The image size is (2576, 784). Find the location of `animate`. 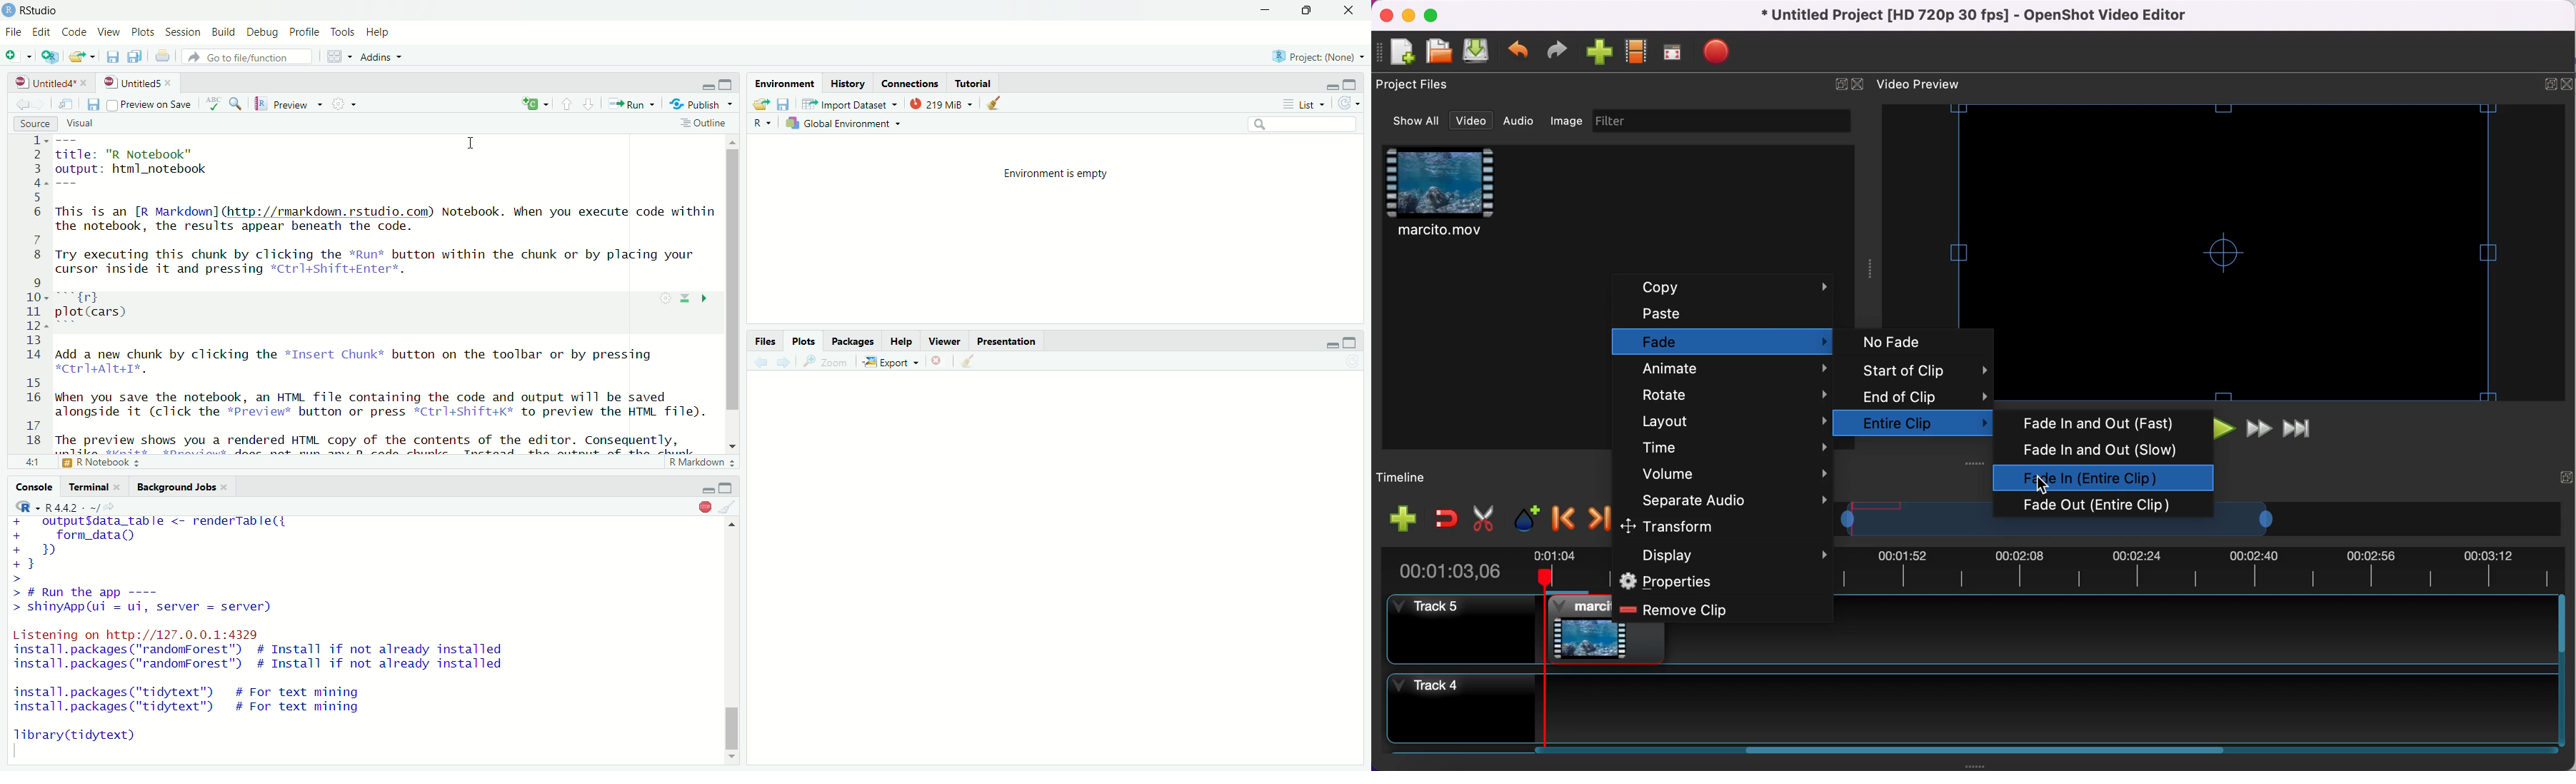

animate is located at coordinates (1730, 371).